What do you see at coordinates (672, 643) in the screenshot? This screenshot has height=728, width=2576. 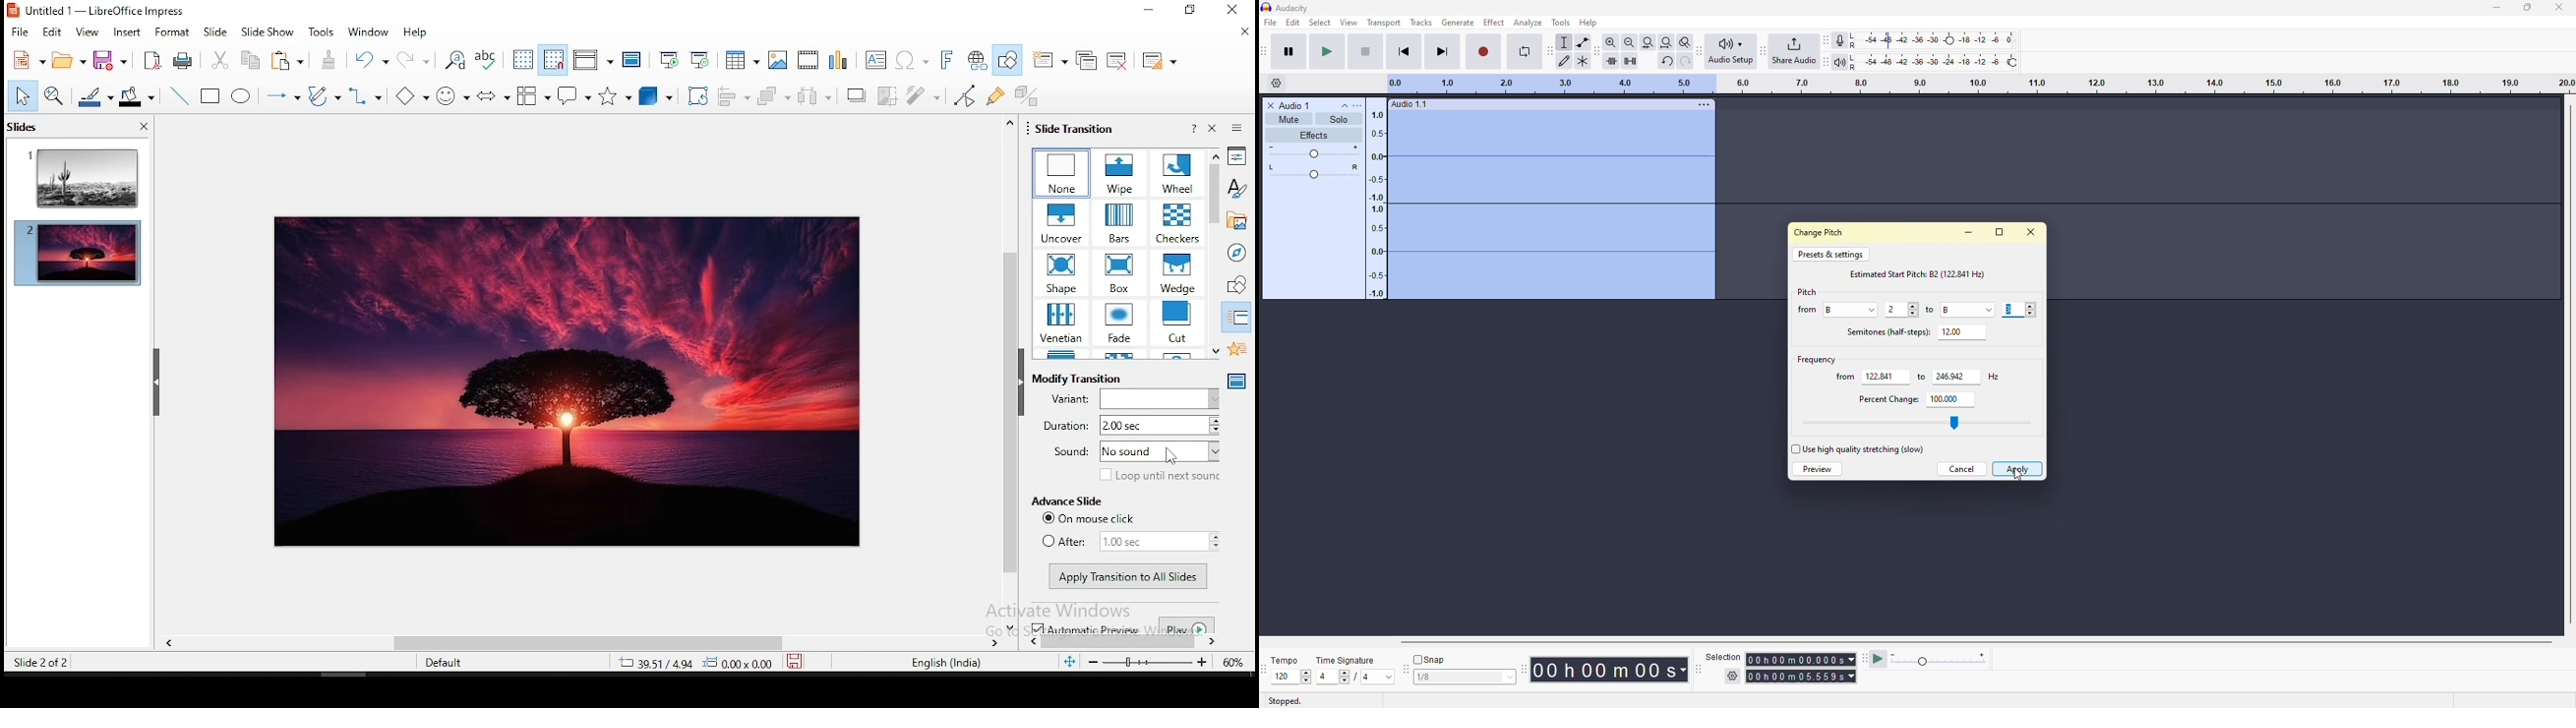 I see `scroll bar` at bounding box center [672, 643].